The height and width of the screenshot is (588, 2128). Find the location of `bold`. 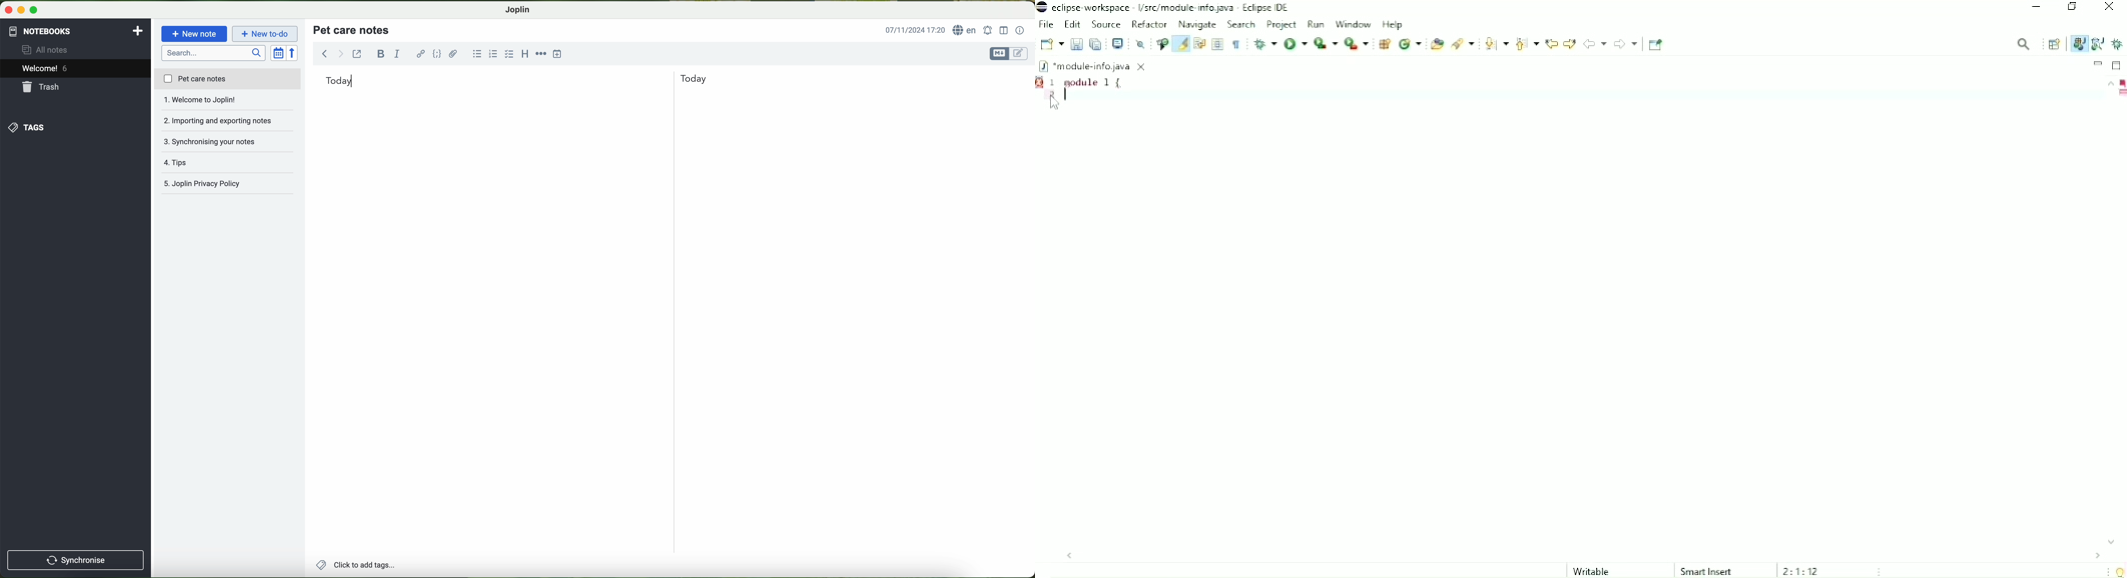

bold is located at coordinates (381, 54).